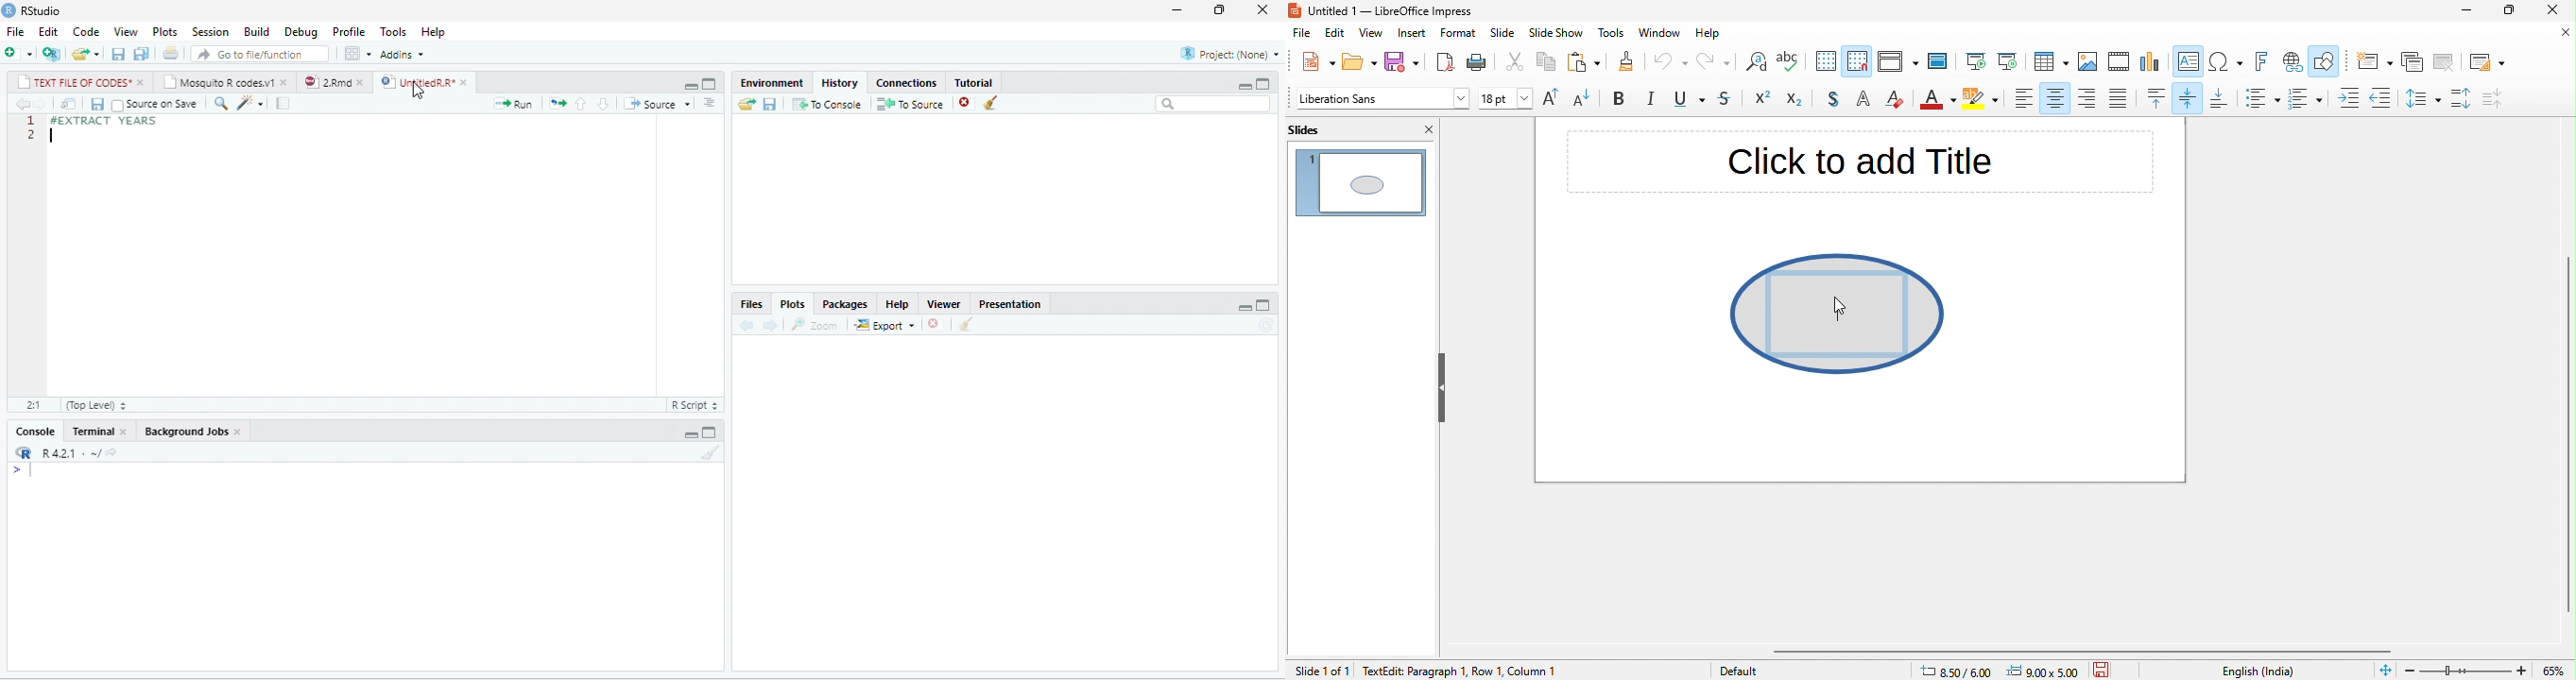  What do you see at coordinates (709, 431) in the screenshot?
I see `maximize` at bounding box center [709, 431].